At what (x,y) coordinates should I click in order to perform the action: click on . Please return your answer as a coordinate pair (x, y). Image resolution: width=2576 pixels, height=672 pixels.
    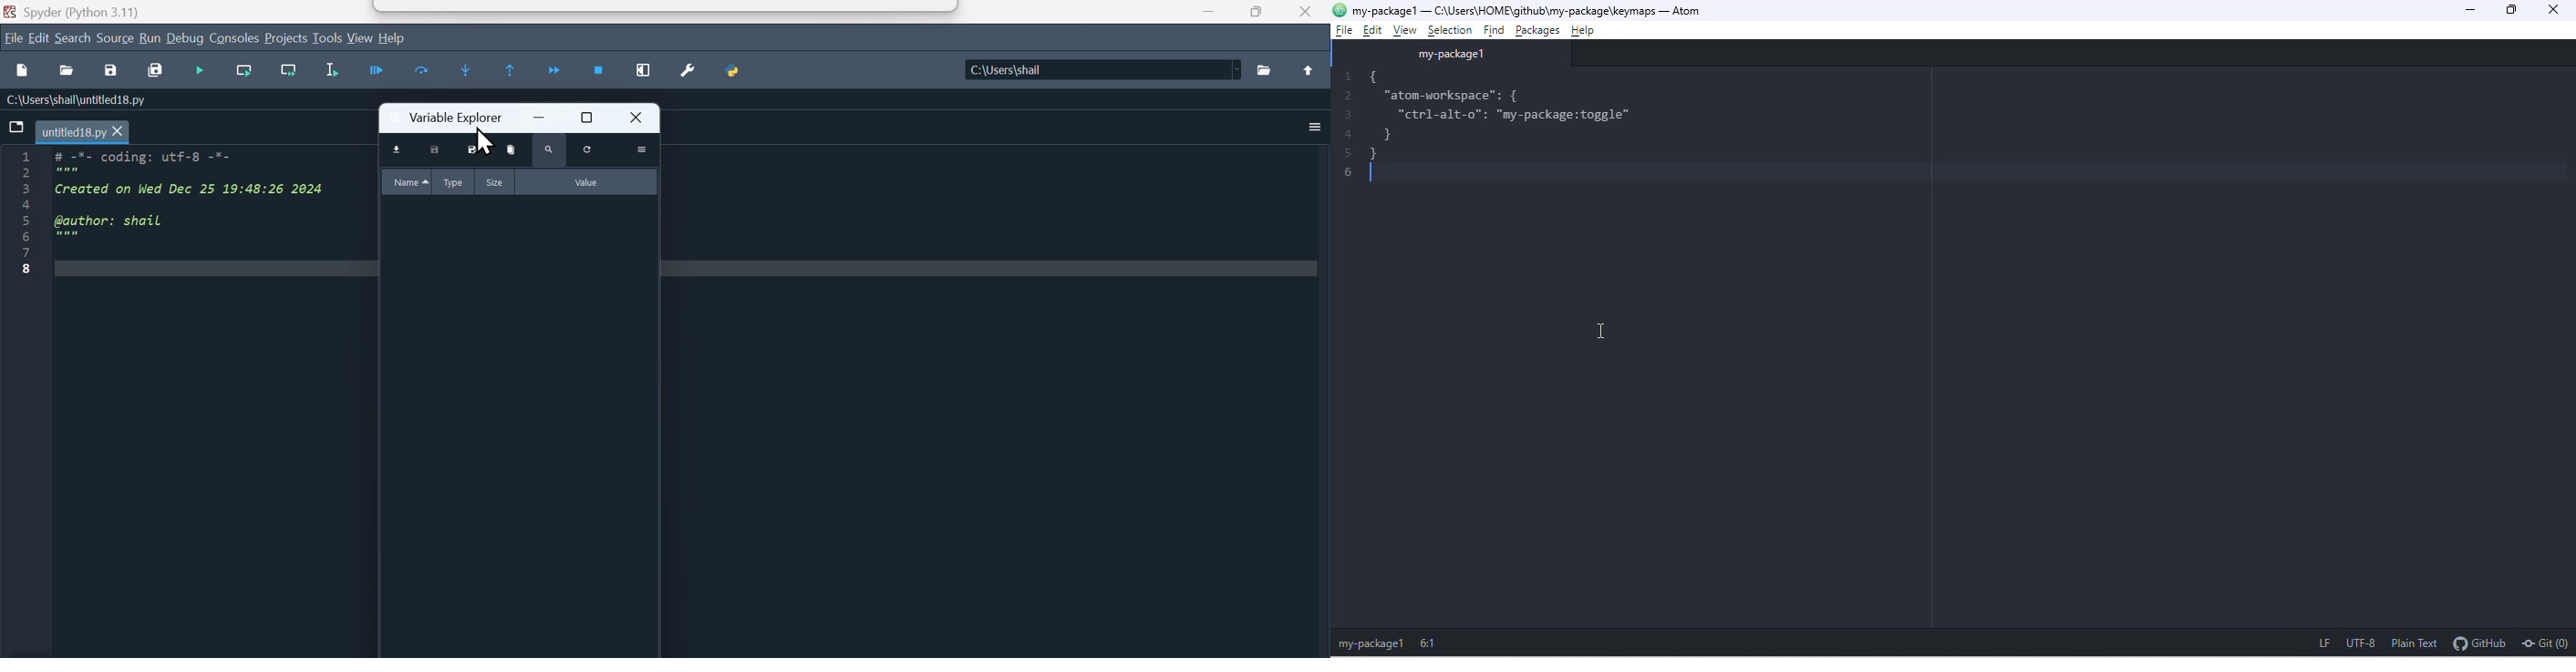
    Looking at the image, I should click on (114, 39).